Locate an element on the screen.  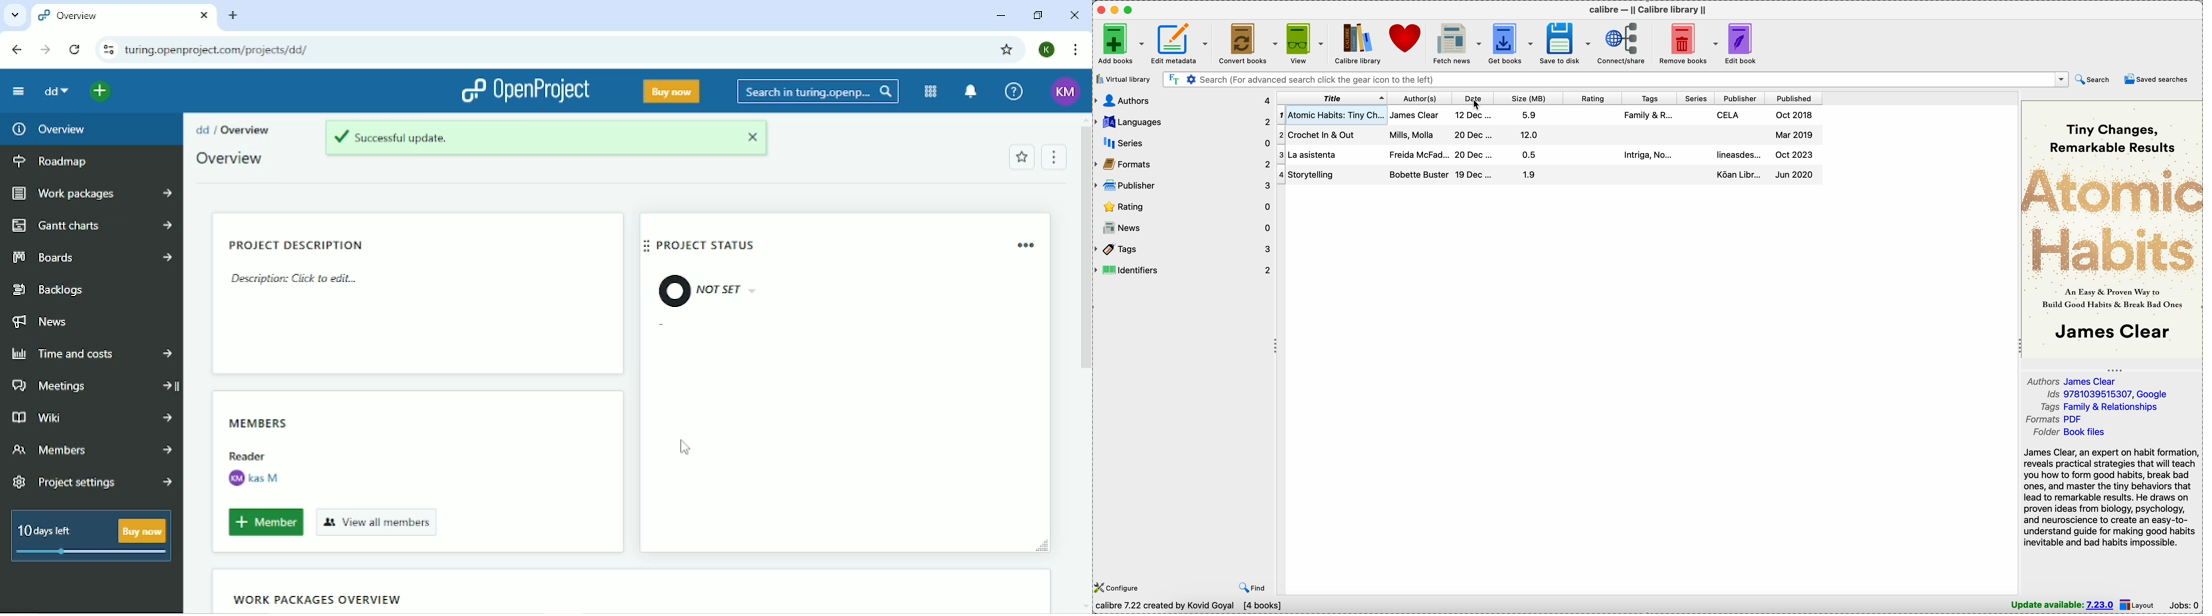
rating is located at coordinates (1591, 99).